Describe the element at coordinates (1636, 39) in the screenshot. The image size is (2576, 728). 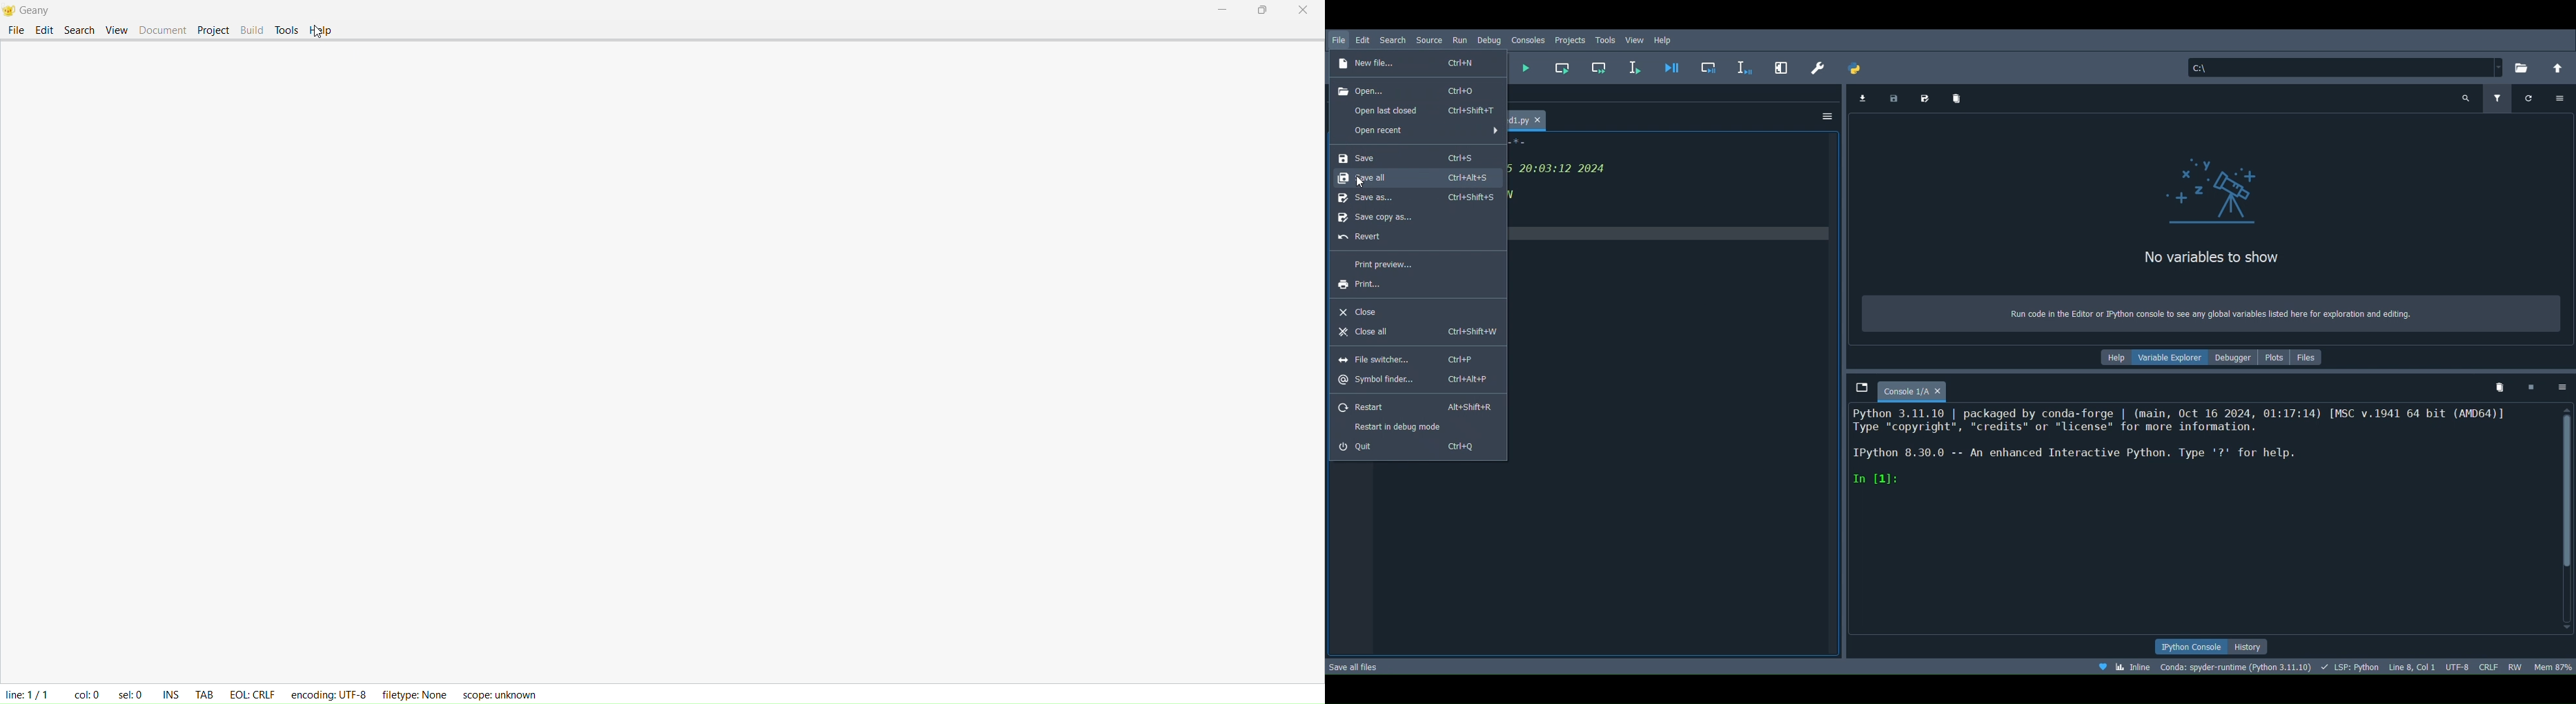
I see `View` at that location.